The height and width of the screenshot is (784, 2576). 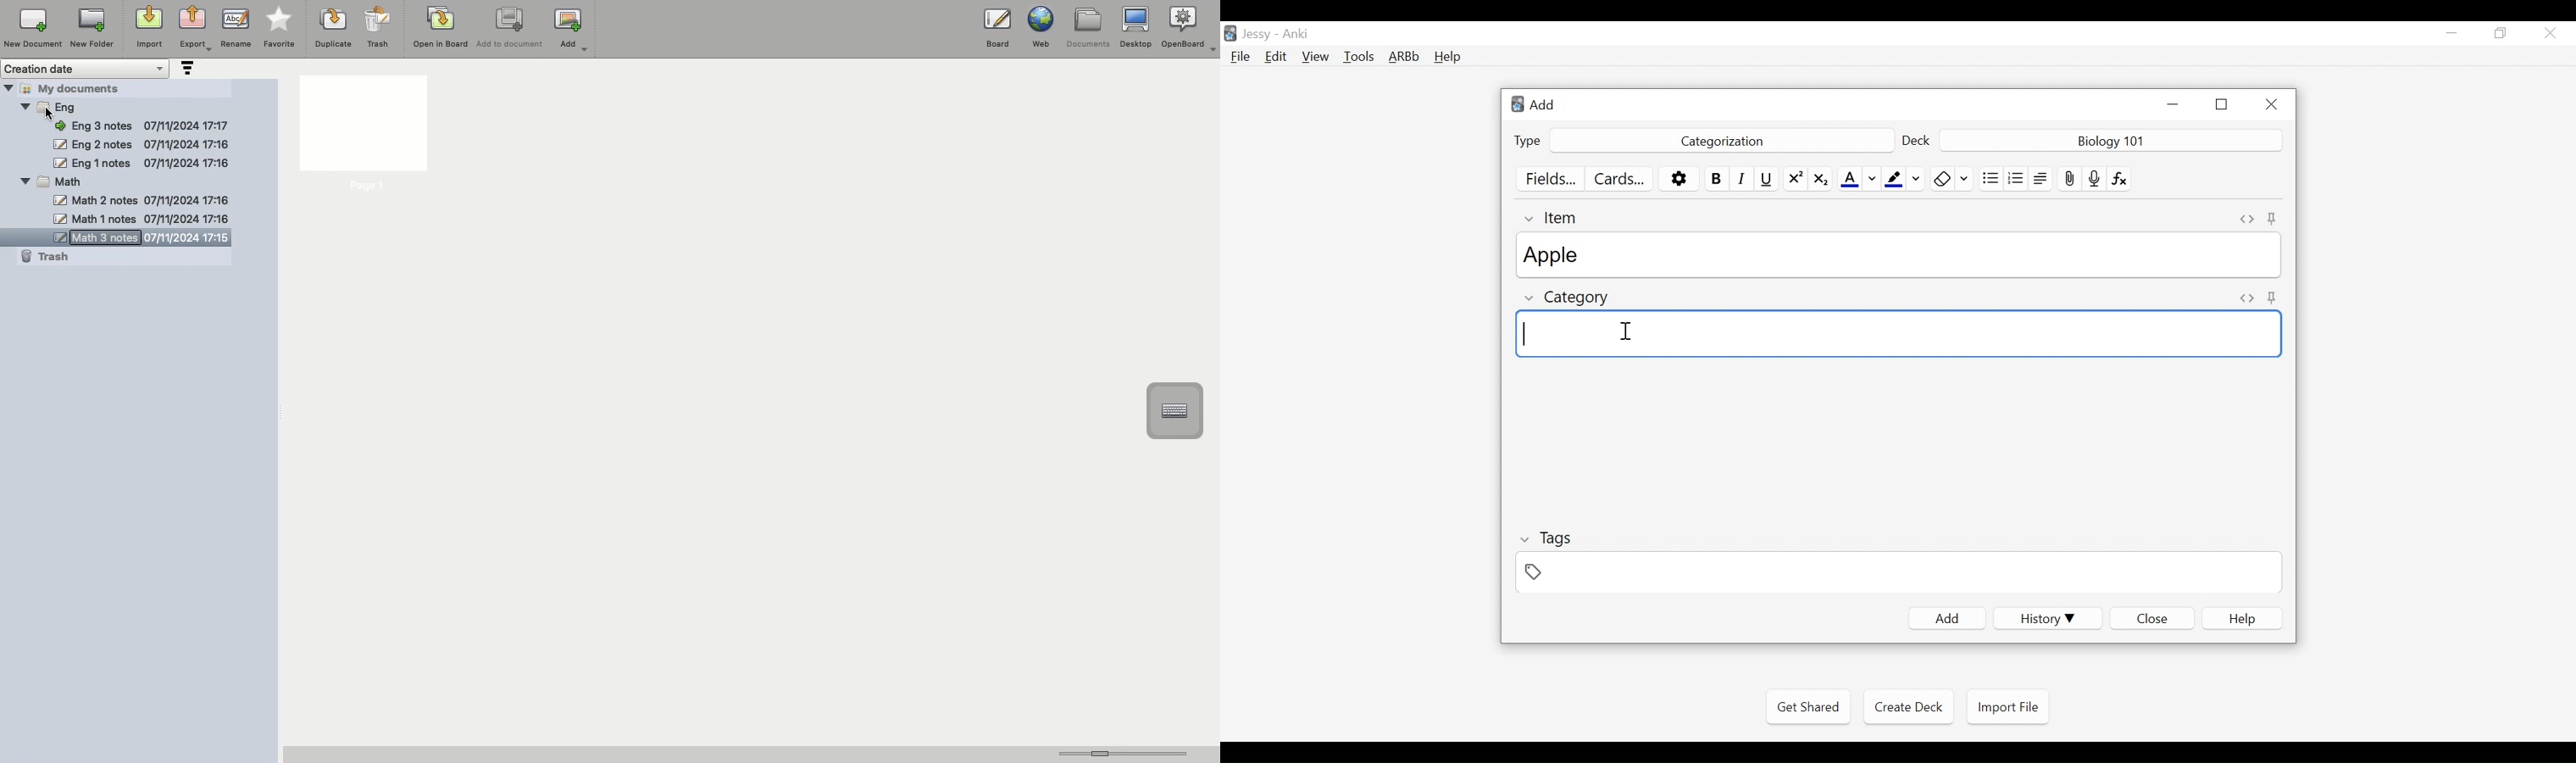 I want to click on Toggle sticky, so click(x=2274, y=297).